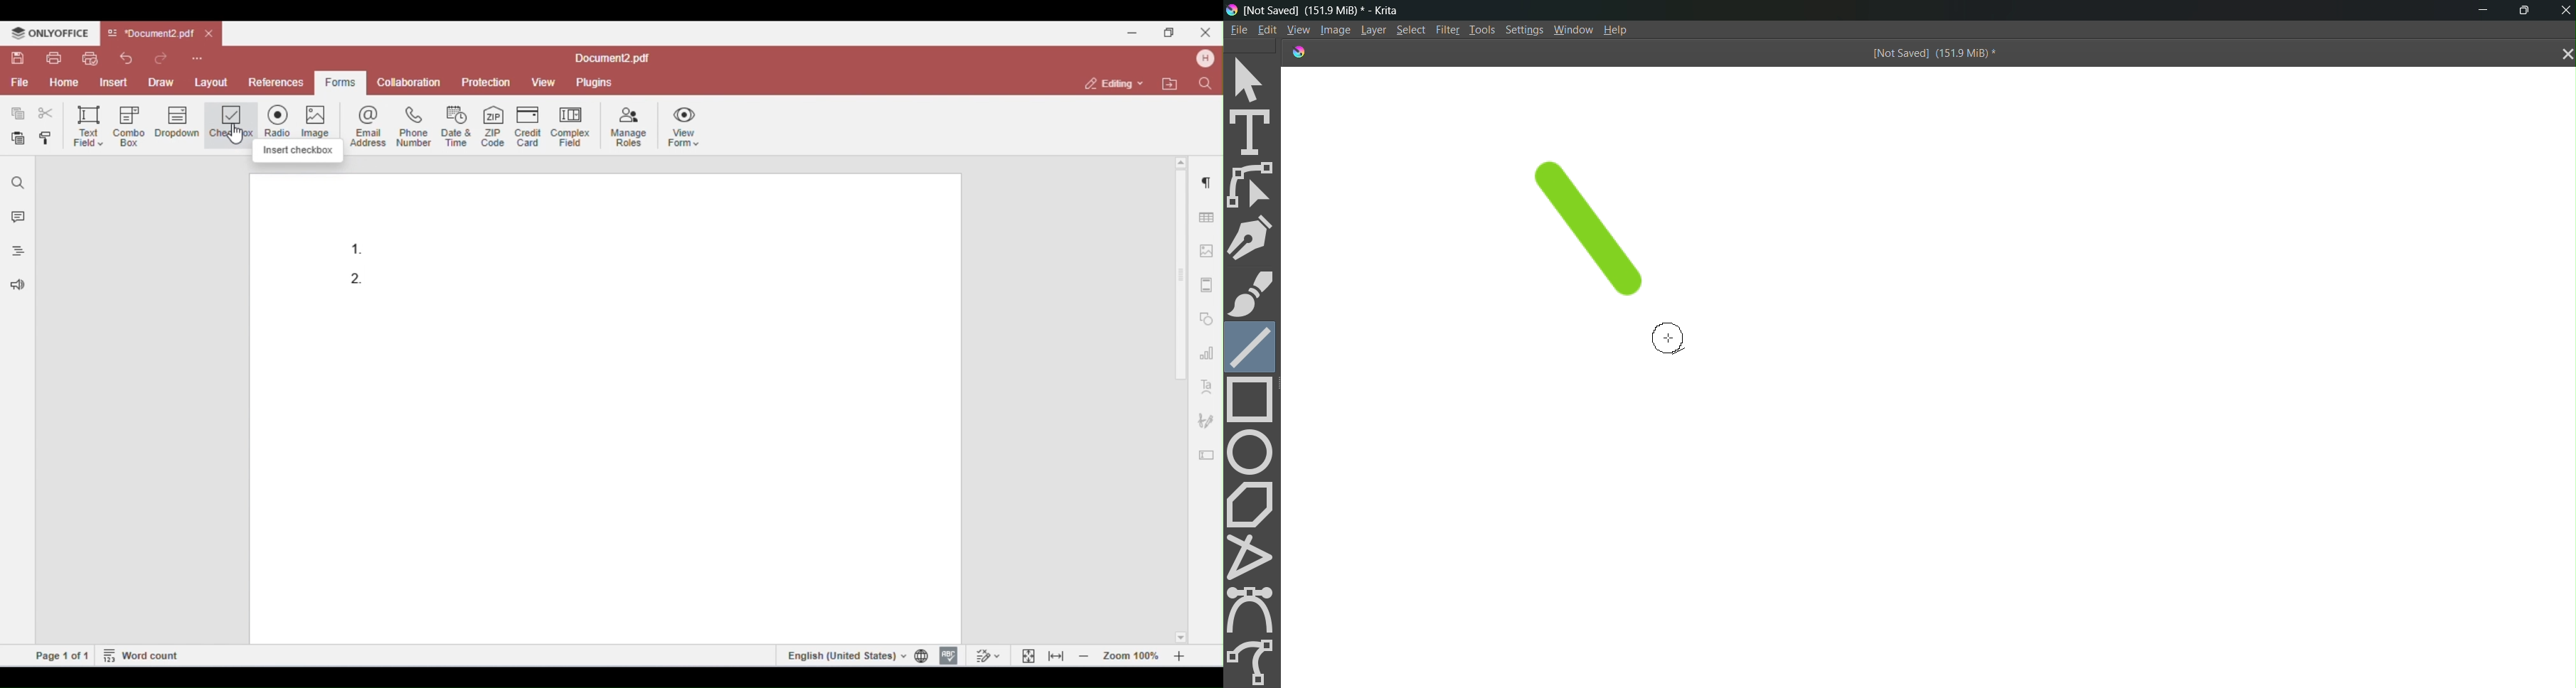 Image resolution: width=2576 pixels, height=700 pixels. Describe the element at coordinates (1238, 29) in the screenshot. I see `File` at that location.